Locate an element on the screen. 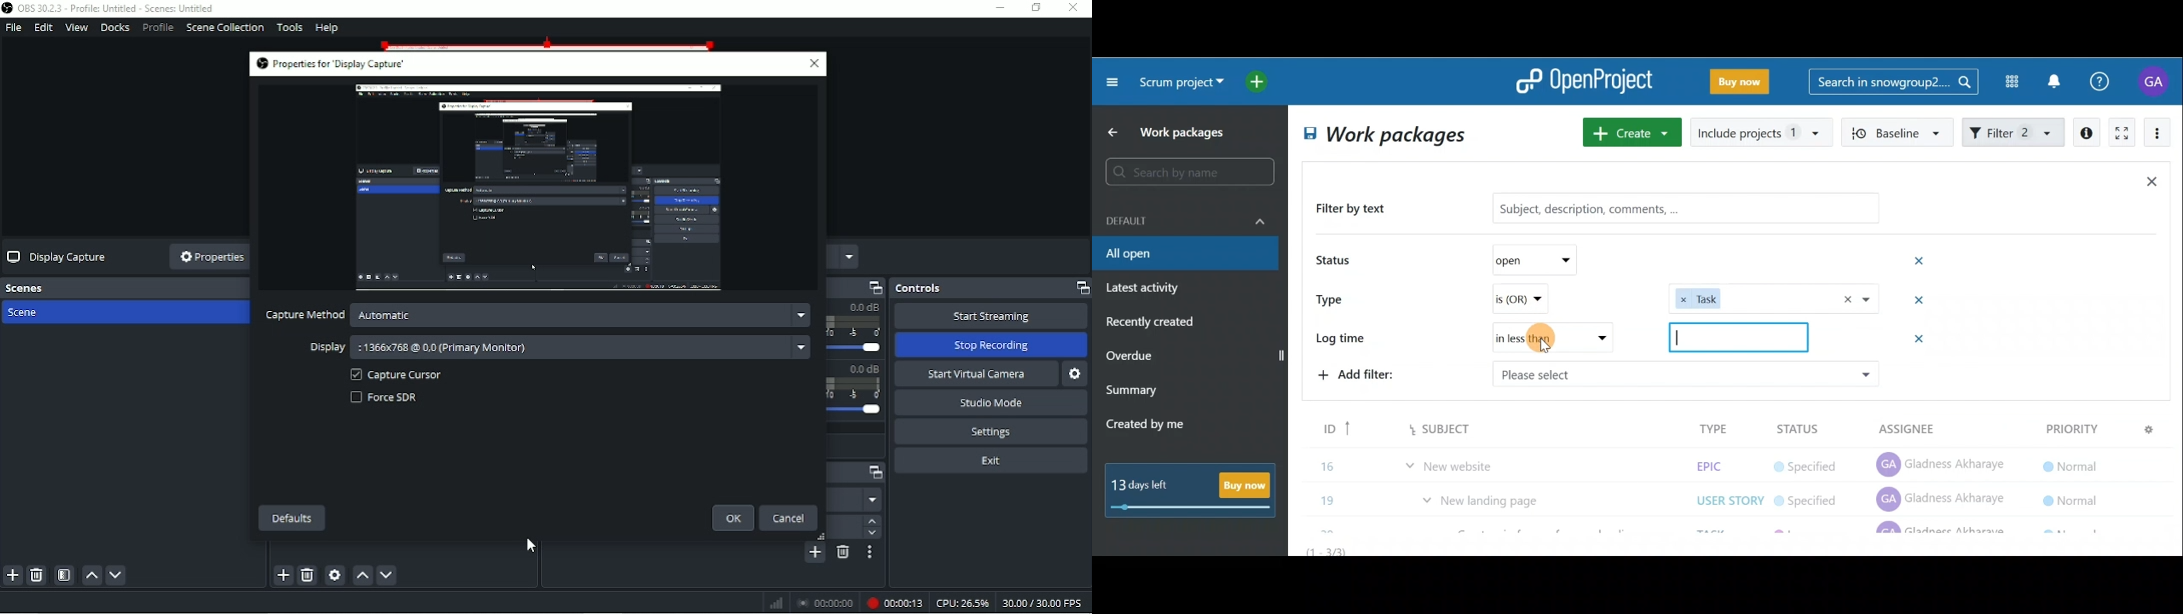 This screenshot has width=2184, height=616. Properties is located at coordinates (211, 256).